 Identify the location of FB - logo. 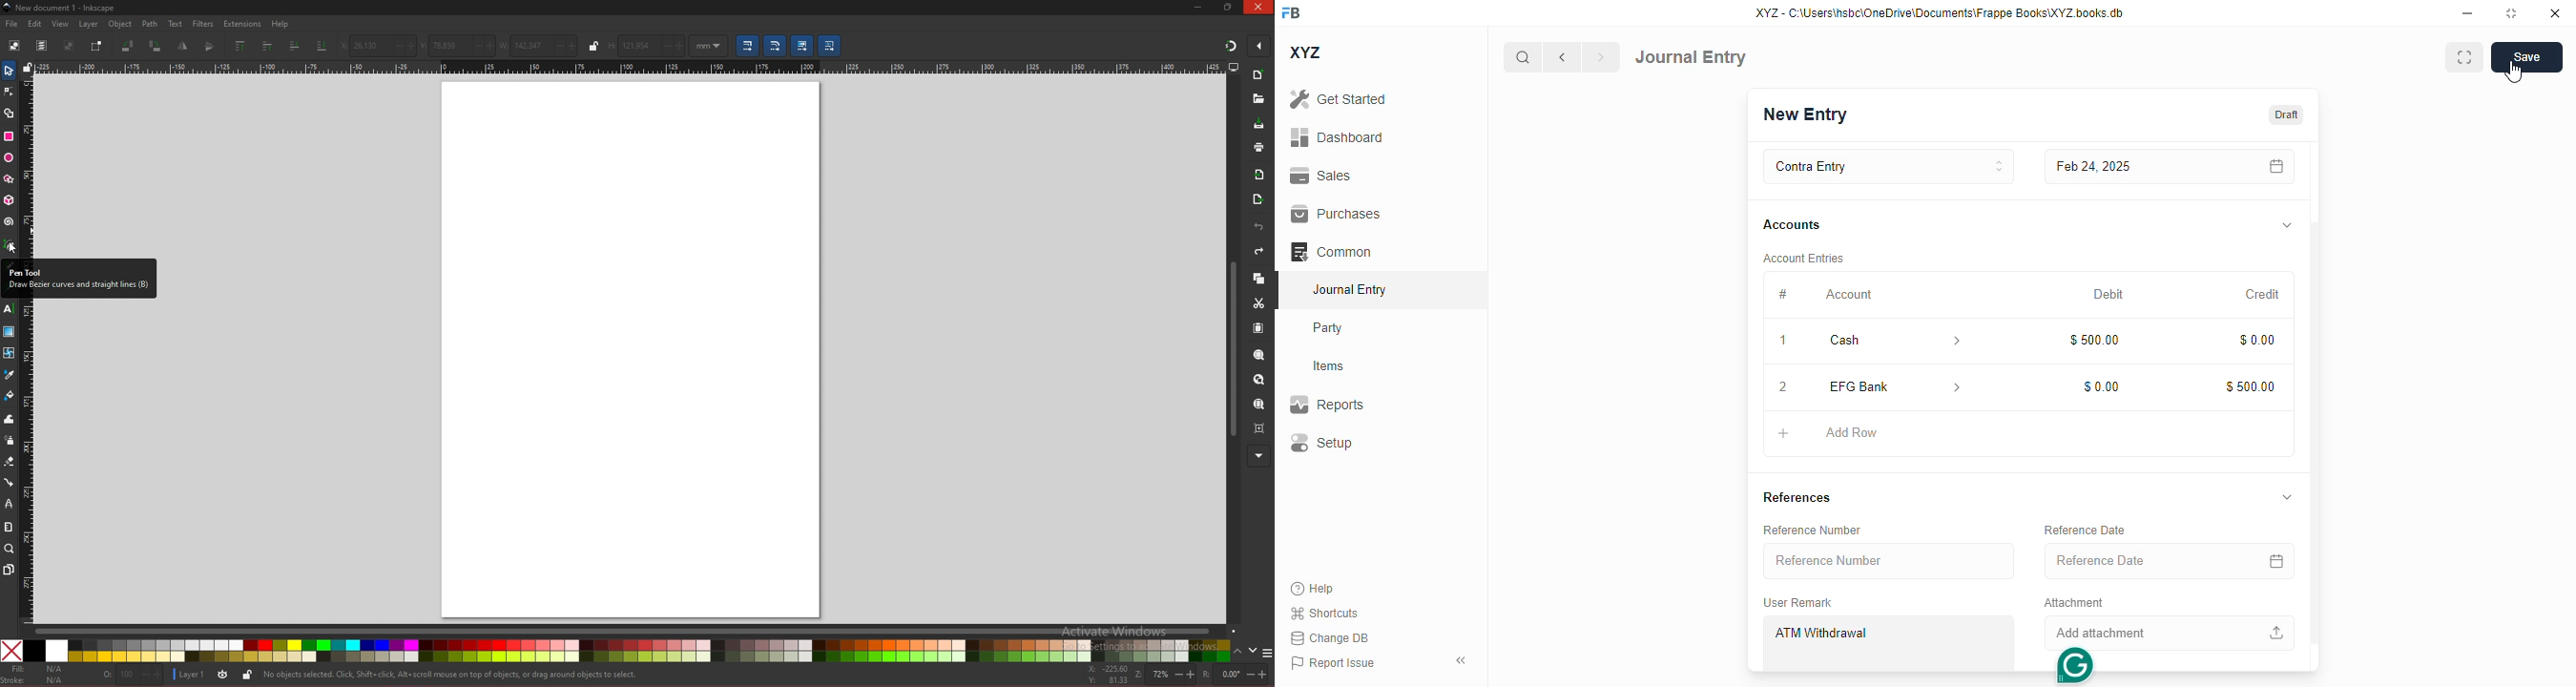
(1291, 12).